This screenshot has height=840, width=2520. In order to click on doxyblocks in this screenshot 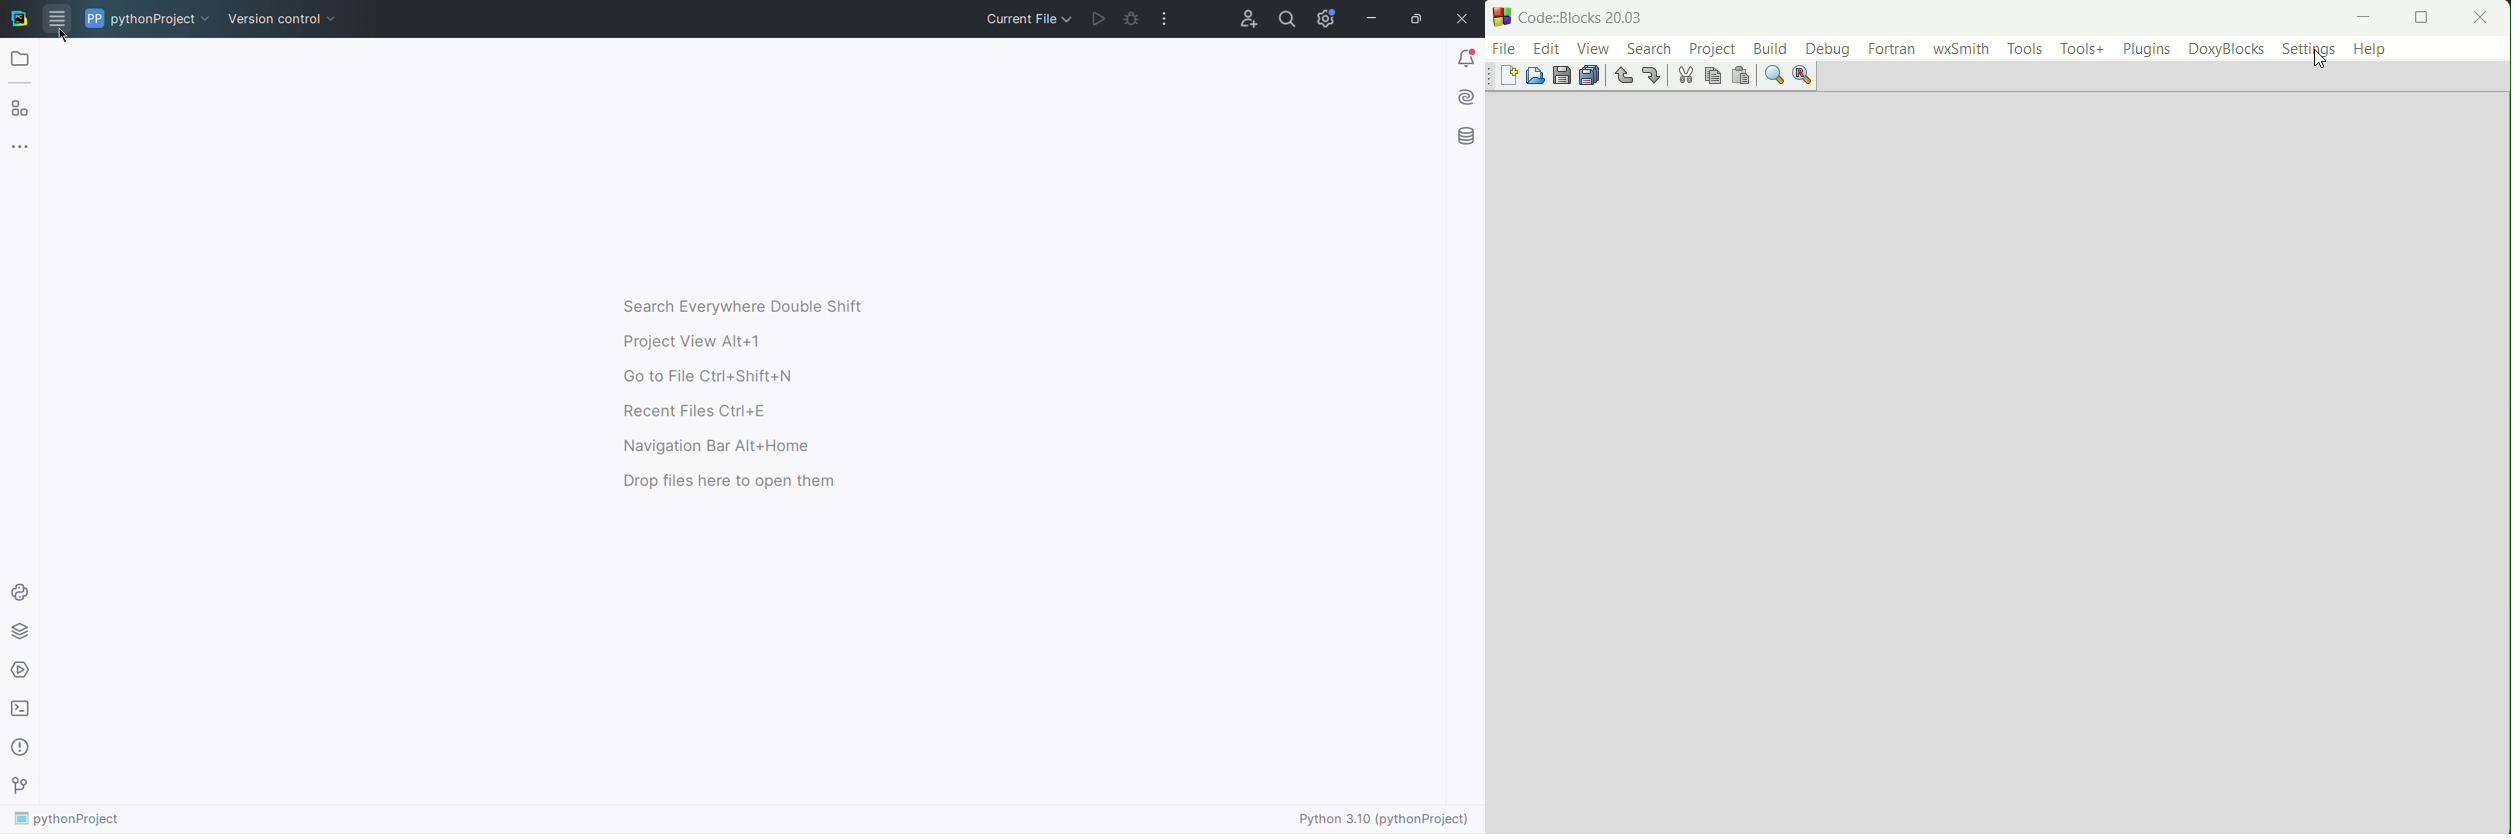, I will do `click(2228, 50)`.